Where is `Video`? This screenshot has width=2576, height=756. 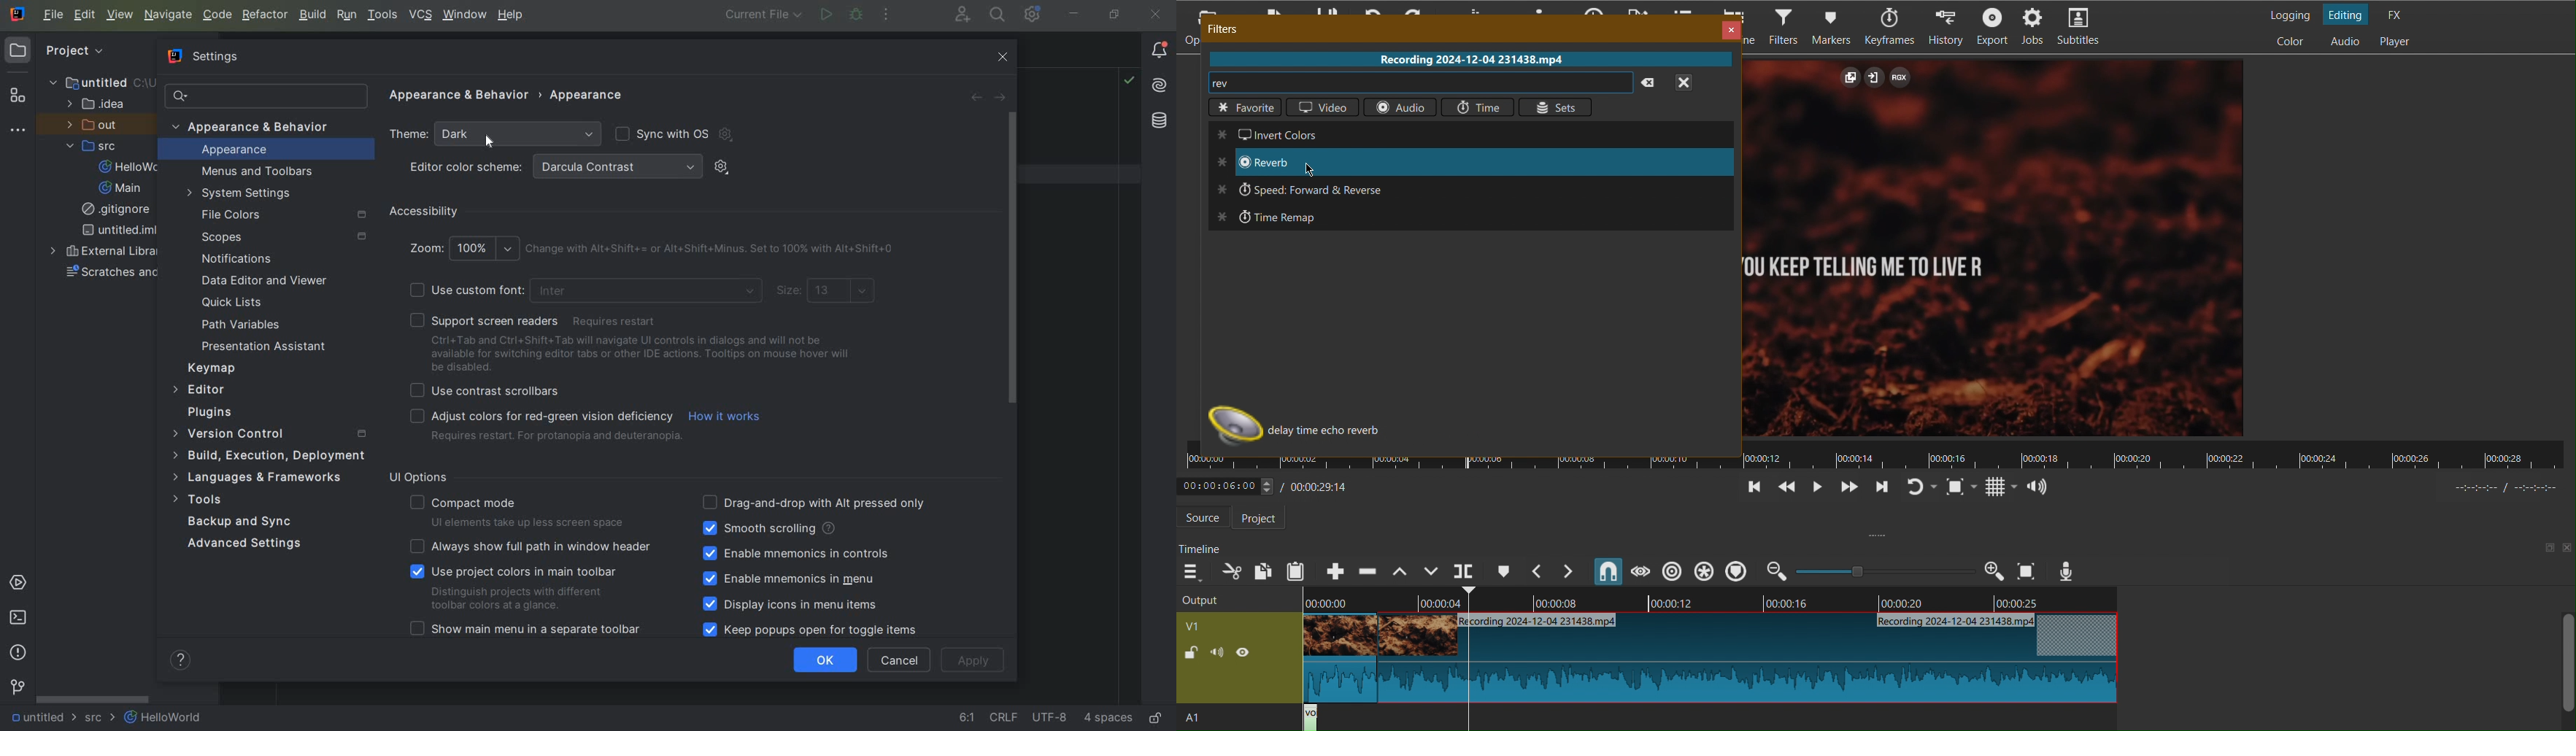 Video is located at coordinates (1320, 107).